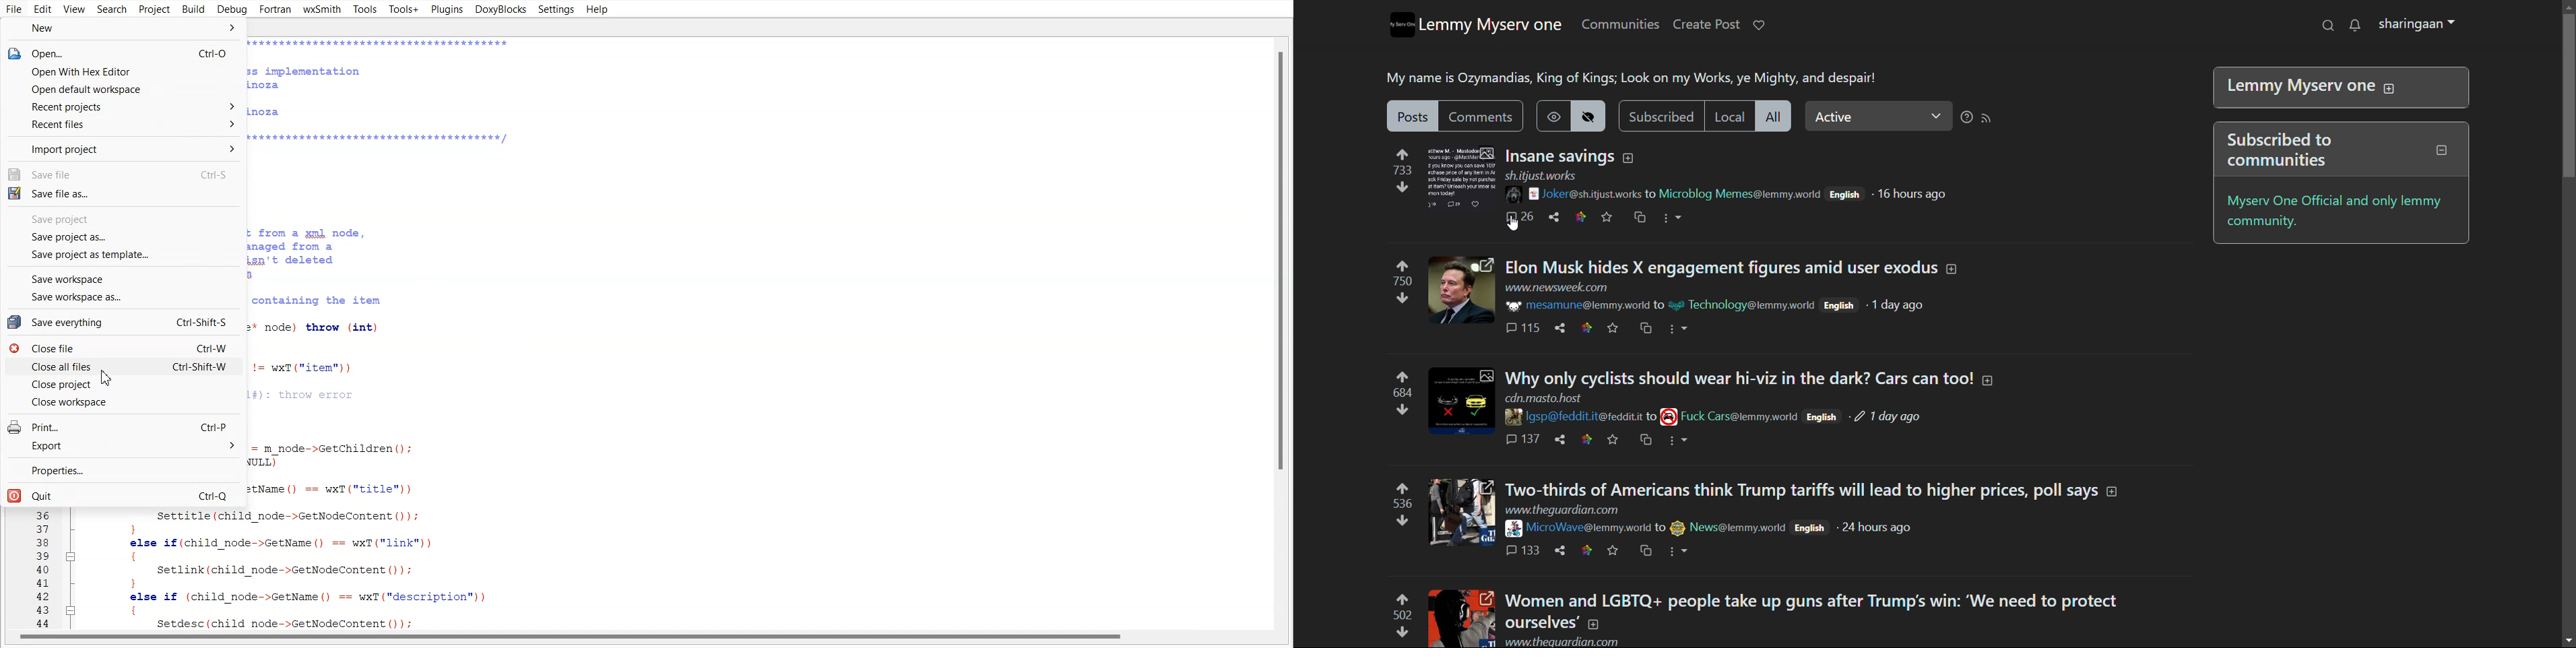 This screenshot has height=672, width=2576. Describe the element at coordinates (1402, 615) in the screenshot. I see `502` at that location.